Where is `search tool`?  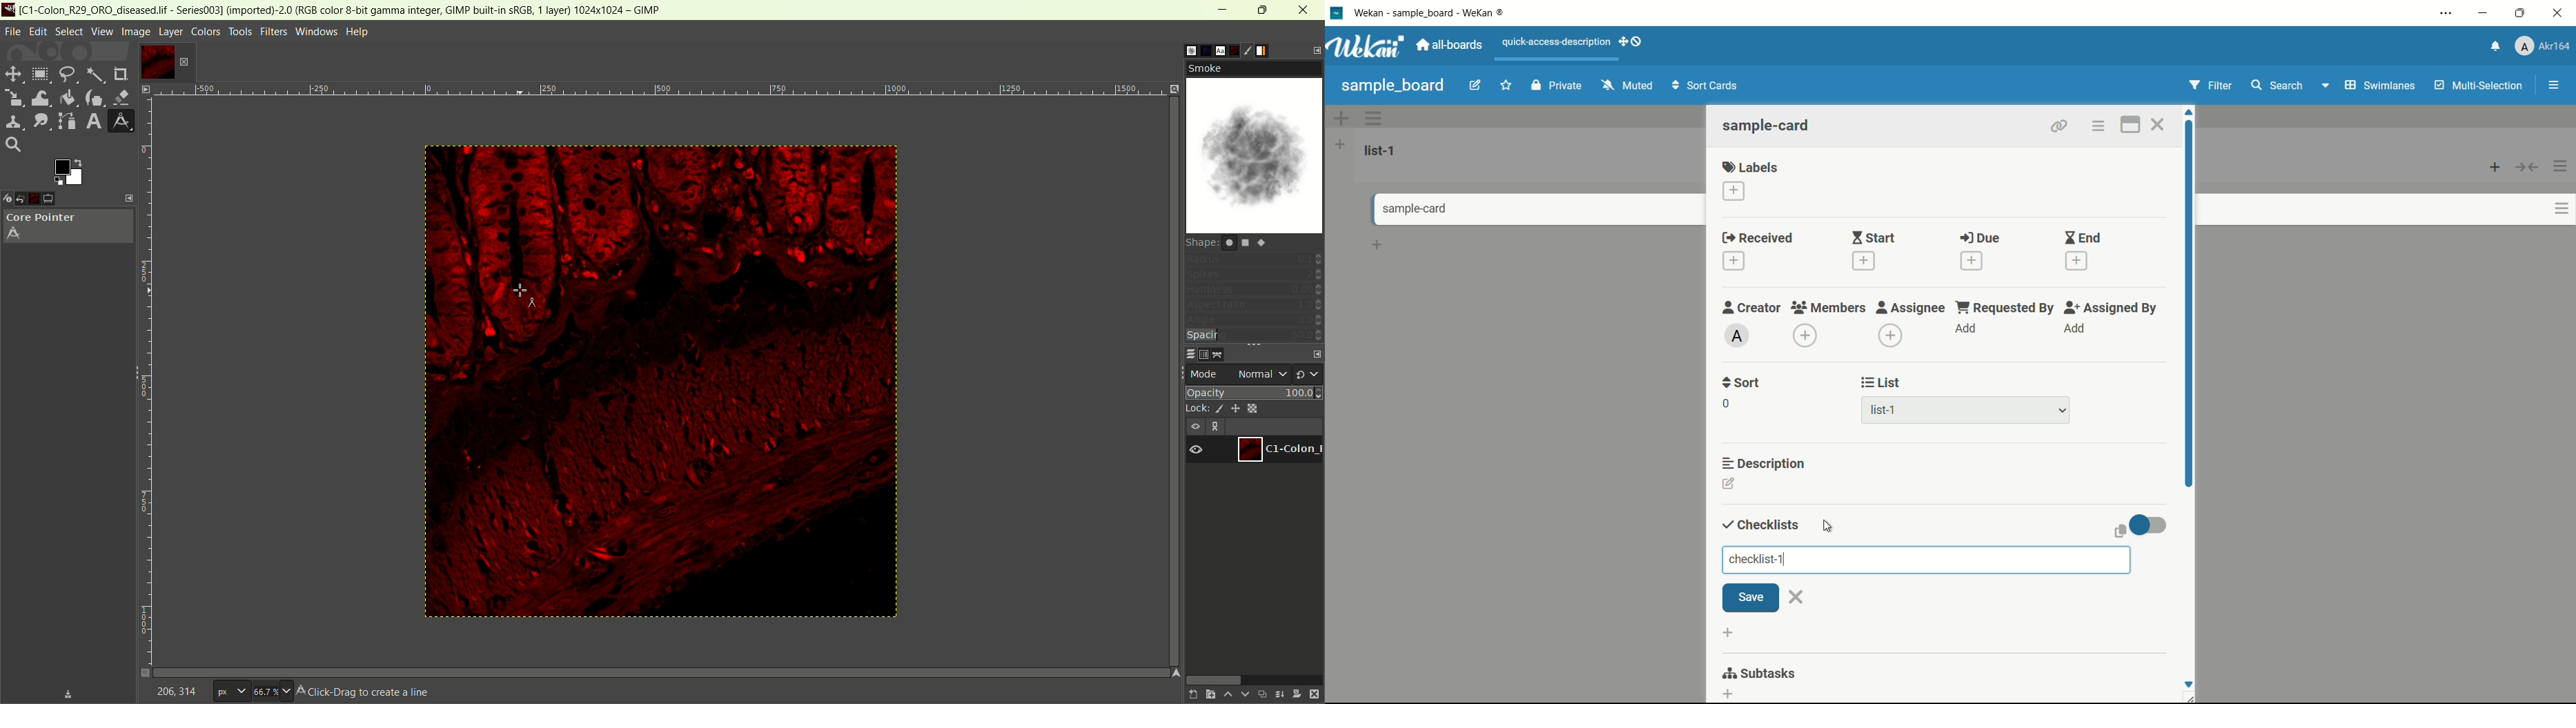 search tool is located at coordinates (13, 144).